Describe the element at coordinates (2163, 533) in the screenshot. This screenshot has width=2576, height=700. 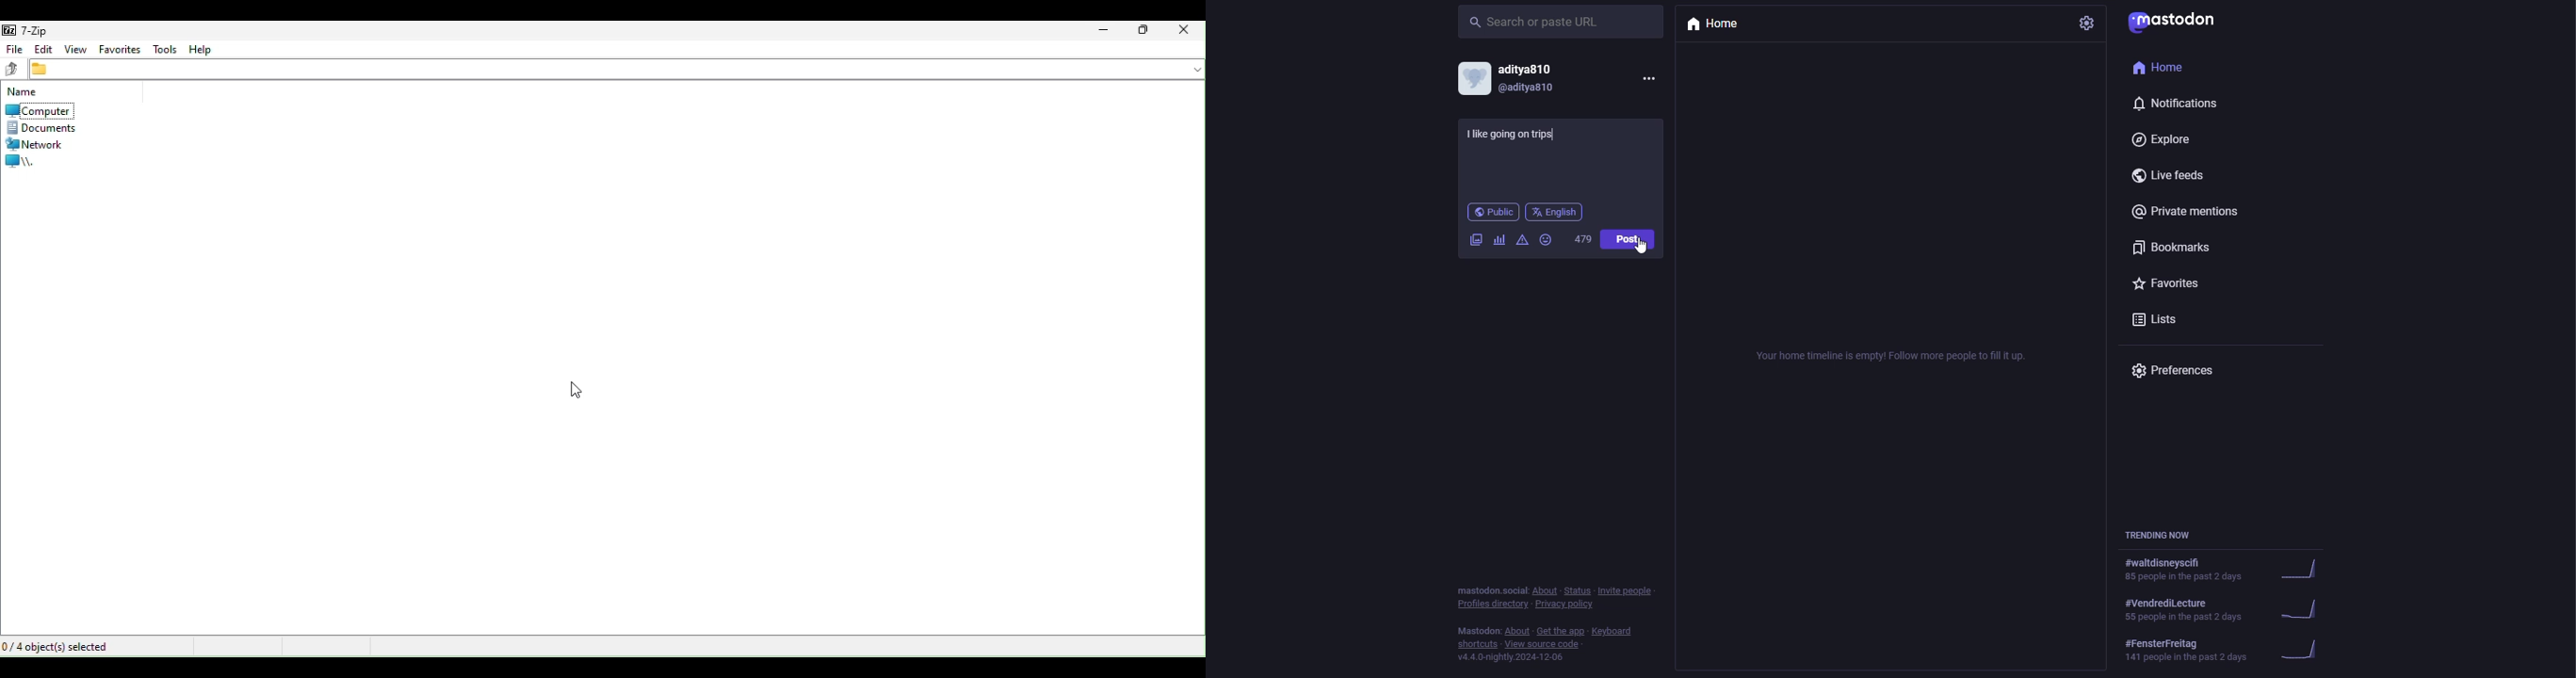
I see `trending now` at that location.